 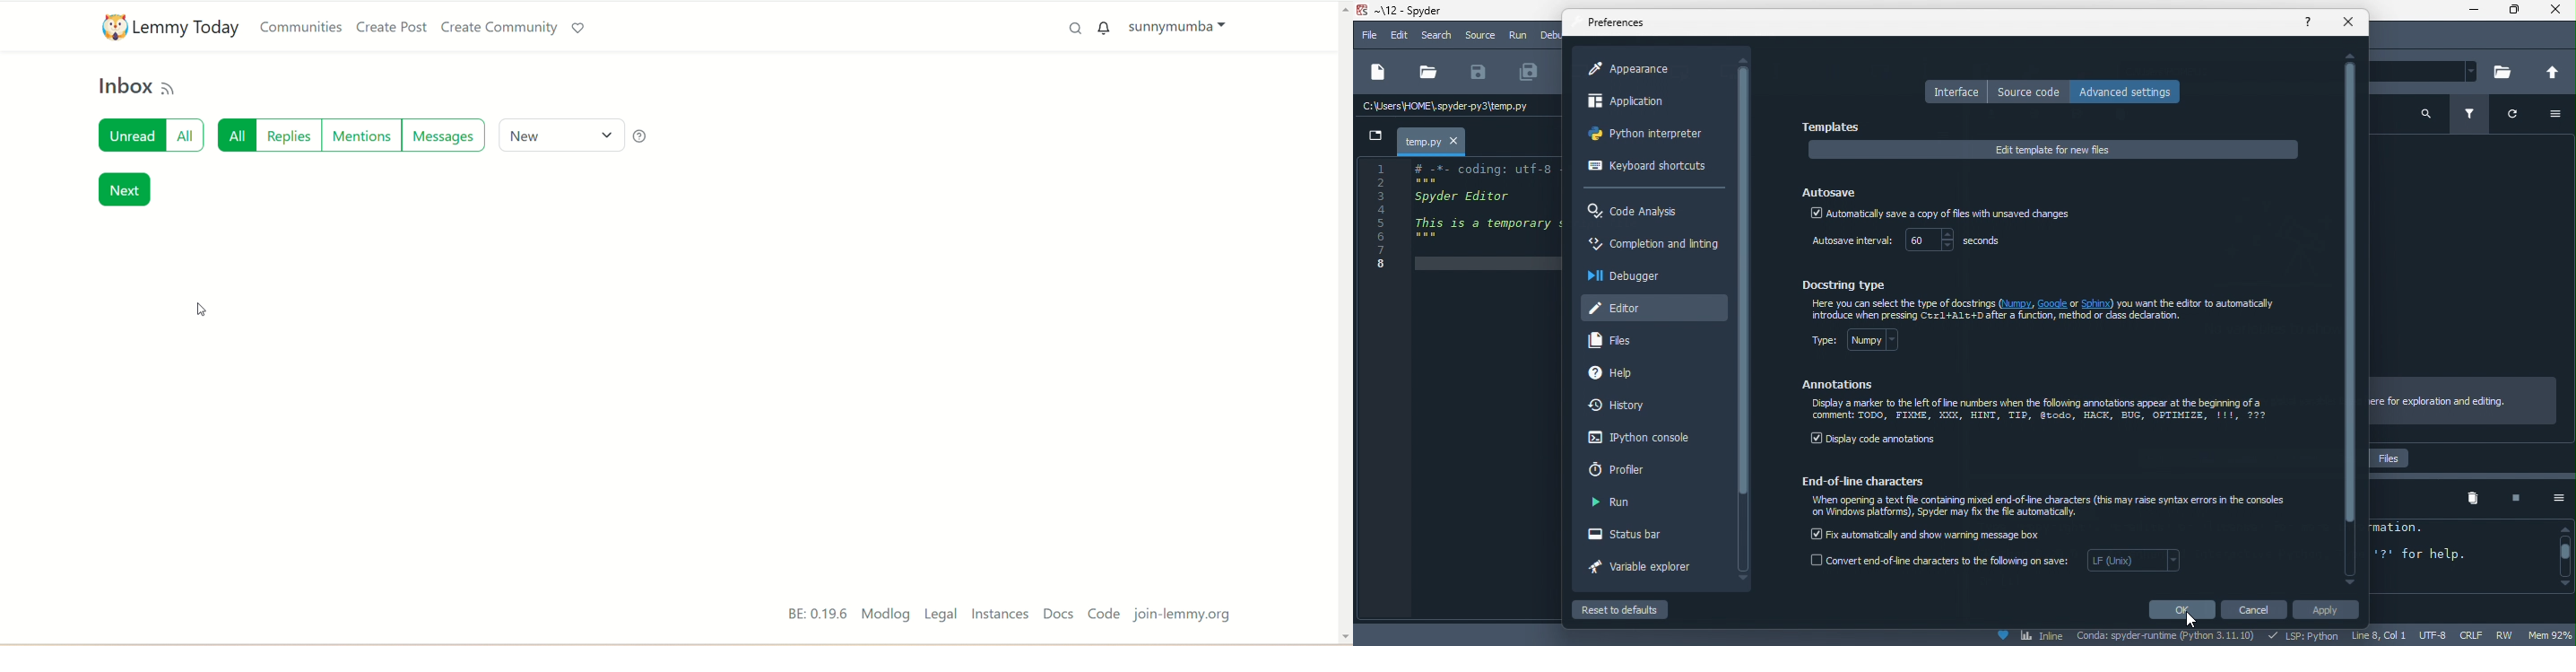 What do you see at coordinates (1423, 141) in the screenshot?
I see `temp.py` at bounding box center [1423, 141].